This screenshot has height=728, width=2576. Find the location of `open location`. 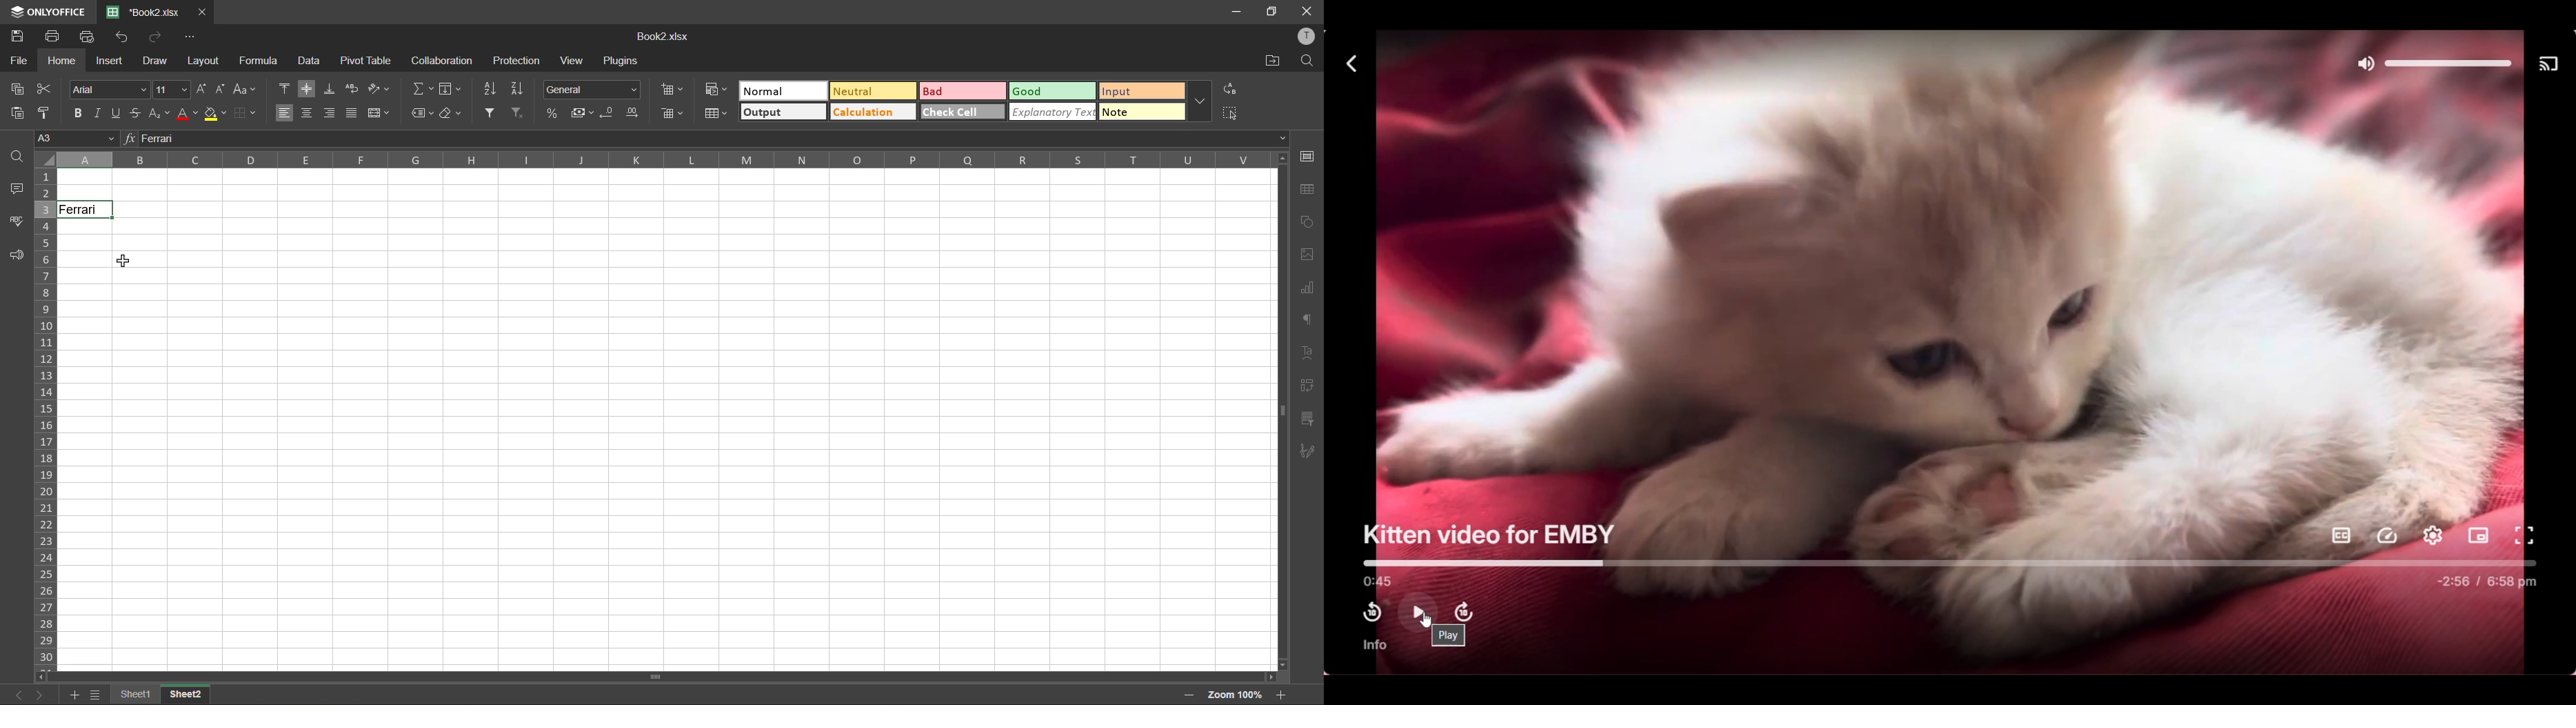

open location is located at coordinates (1274, 62).